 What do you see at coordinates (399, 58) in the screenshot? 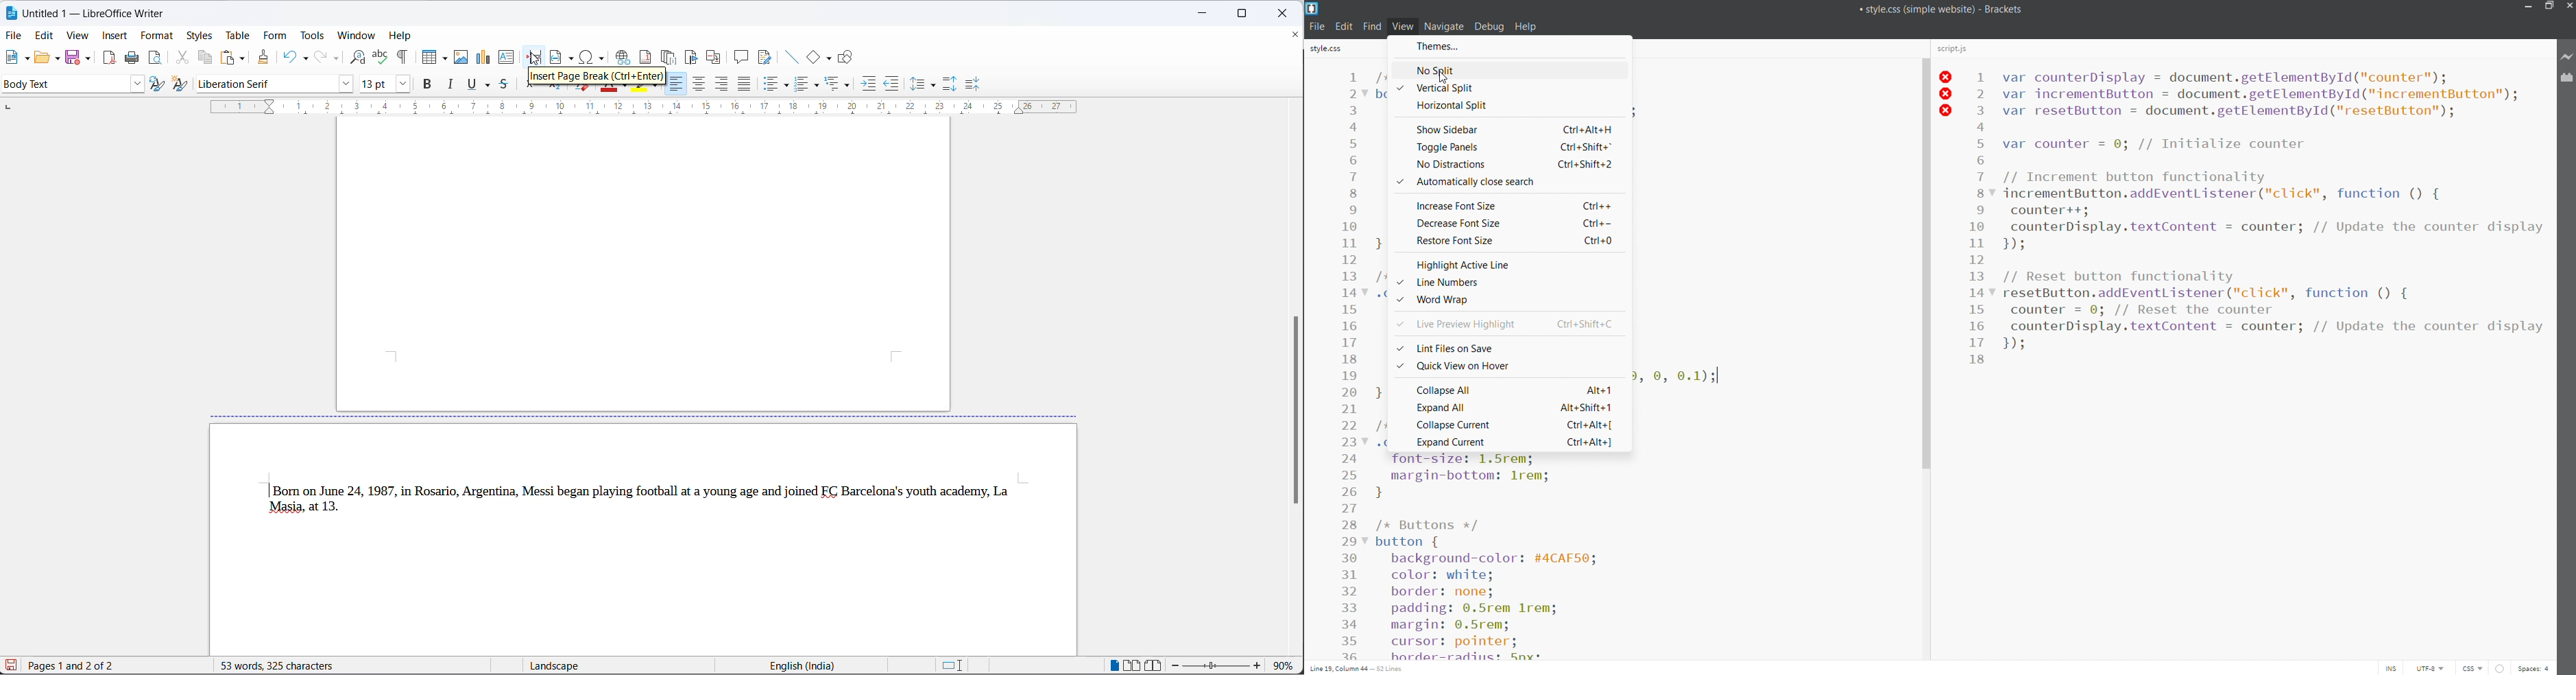
I see `toggle formatting marks` at bounding box center [399, 58].